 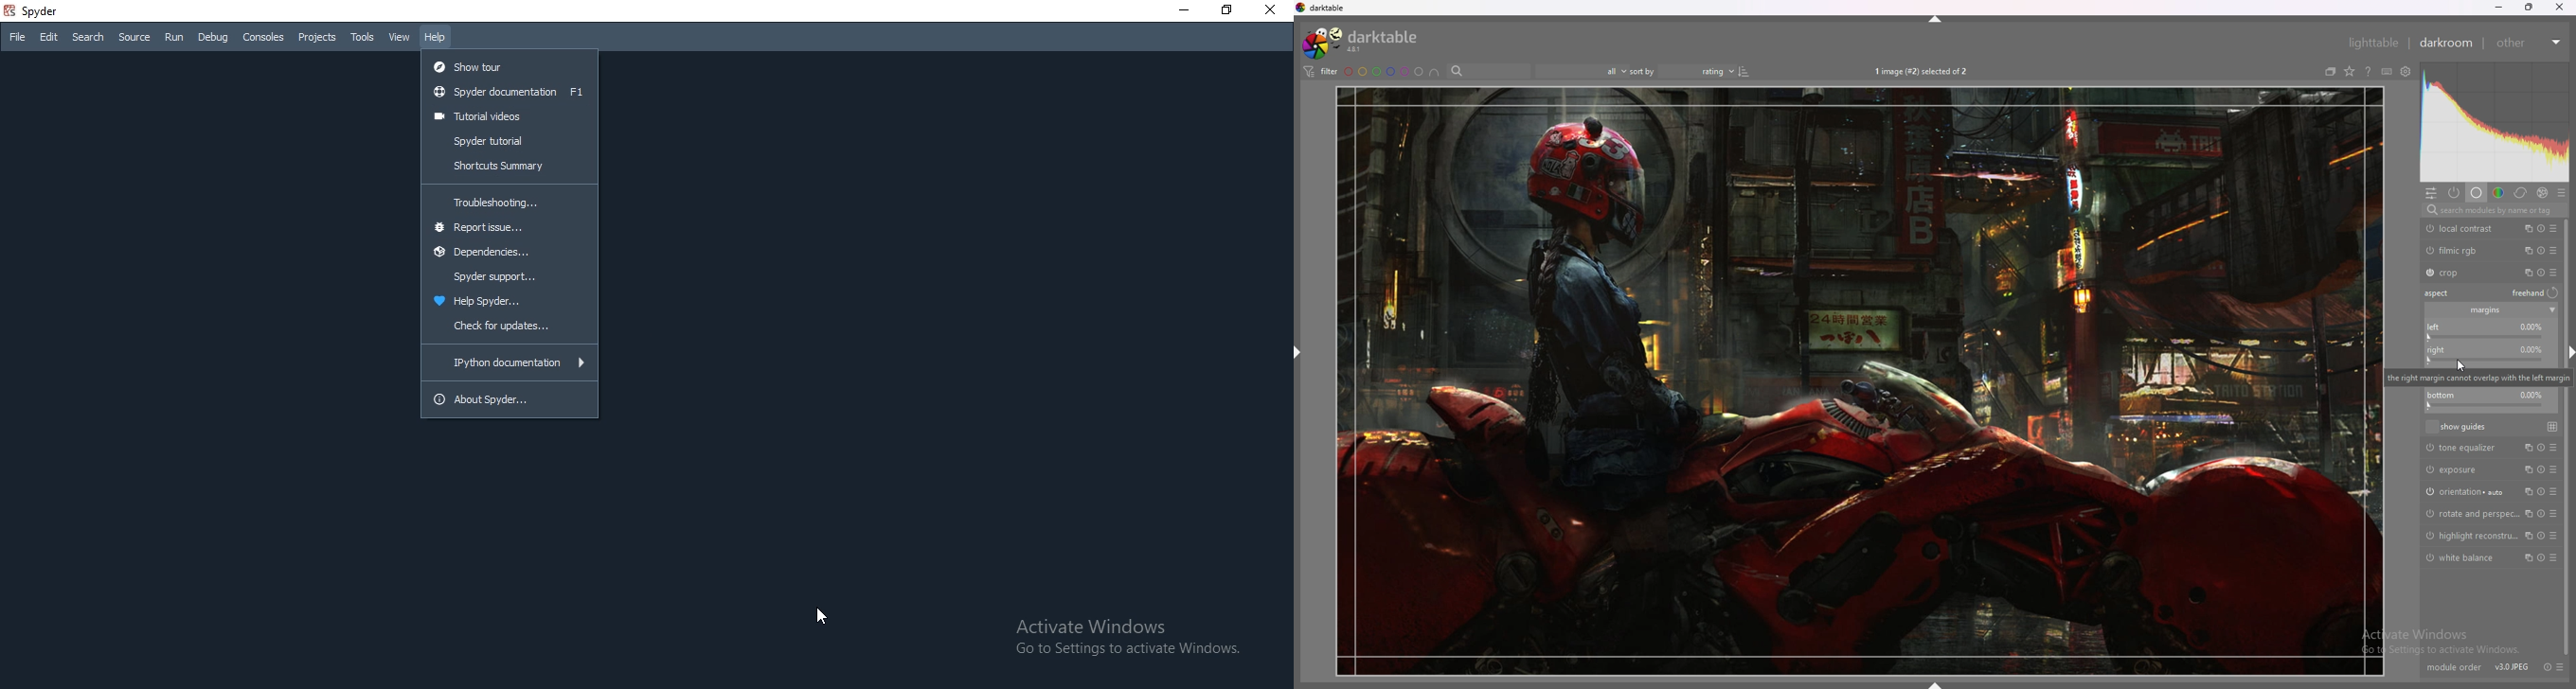 I want to click on person sitting on bike in a factory, so click(x=1861, y=381).